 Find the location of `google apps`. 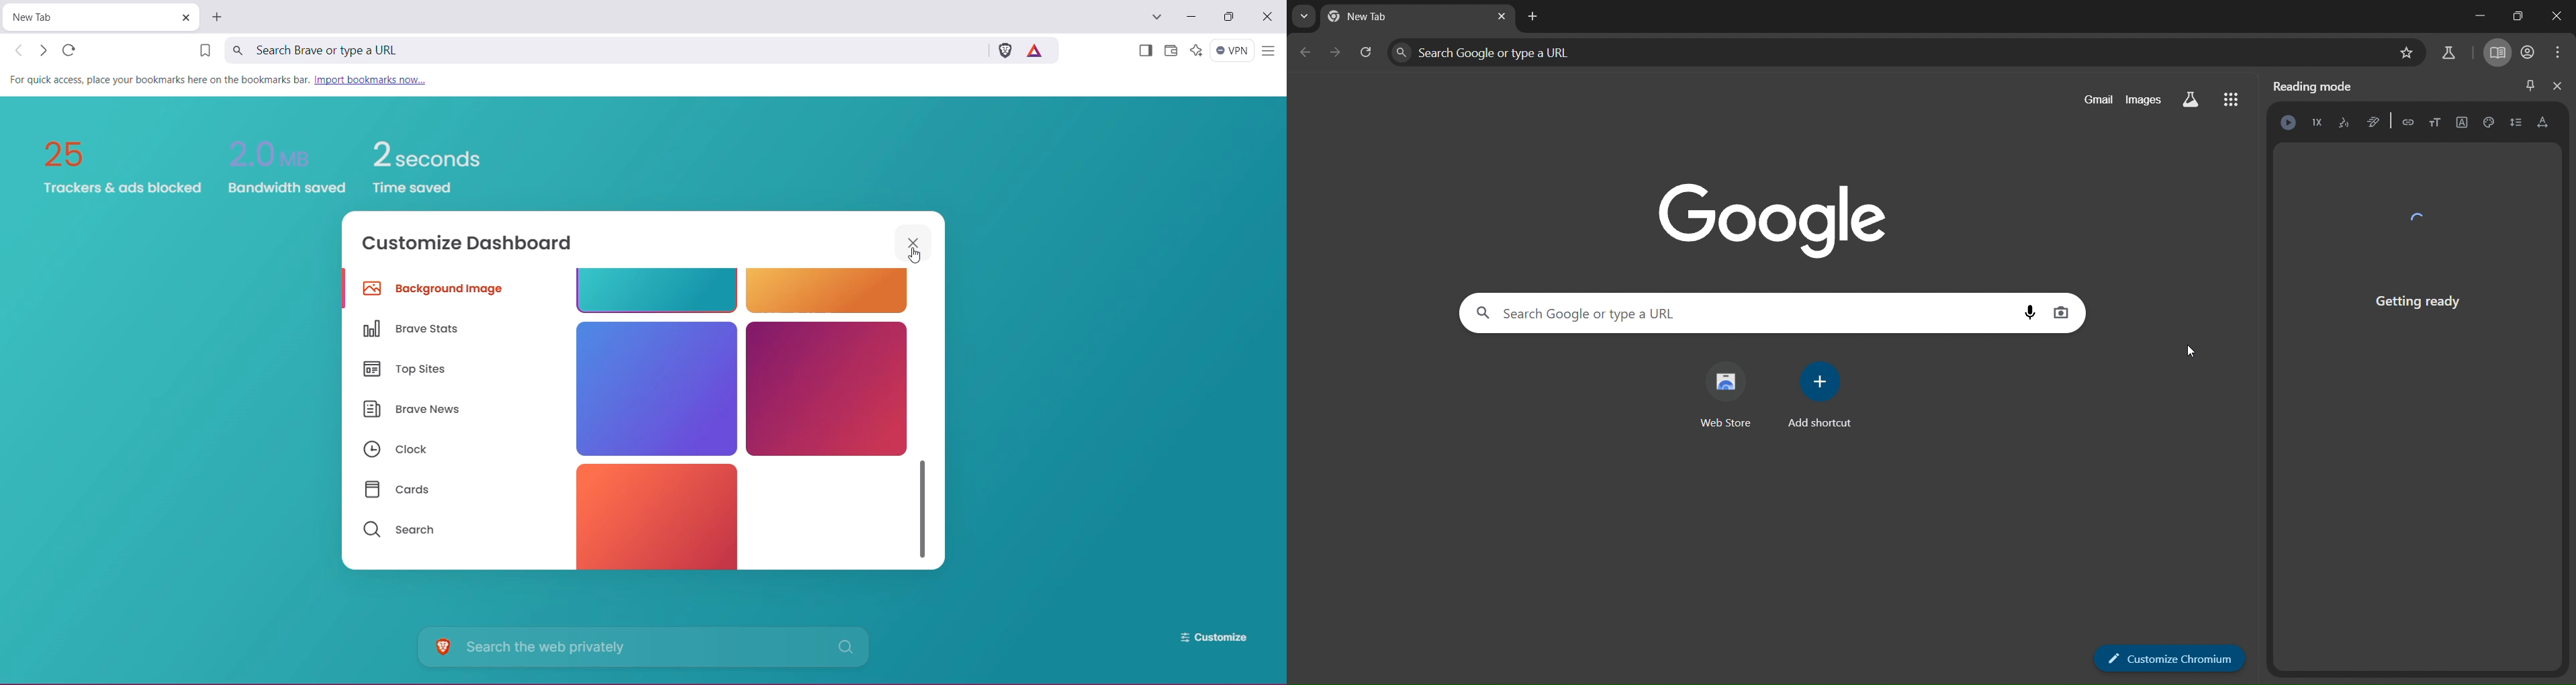

google apps is located at coordinates (2233, 99).